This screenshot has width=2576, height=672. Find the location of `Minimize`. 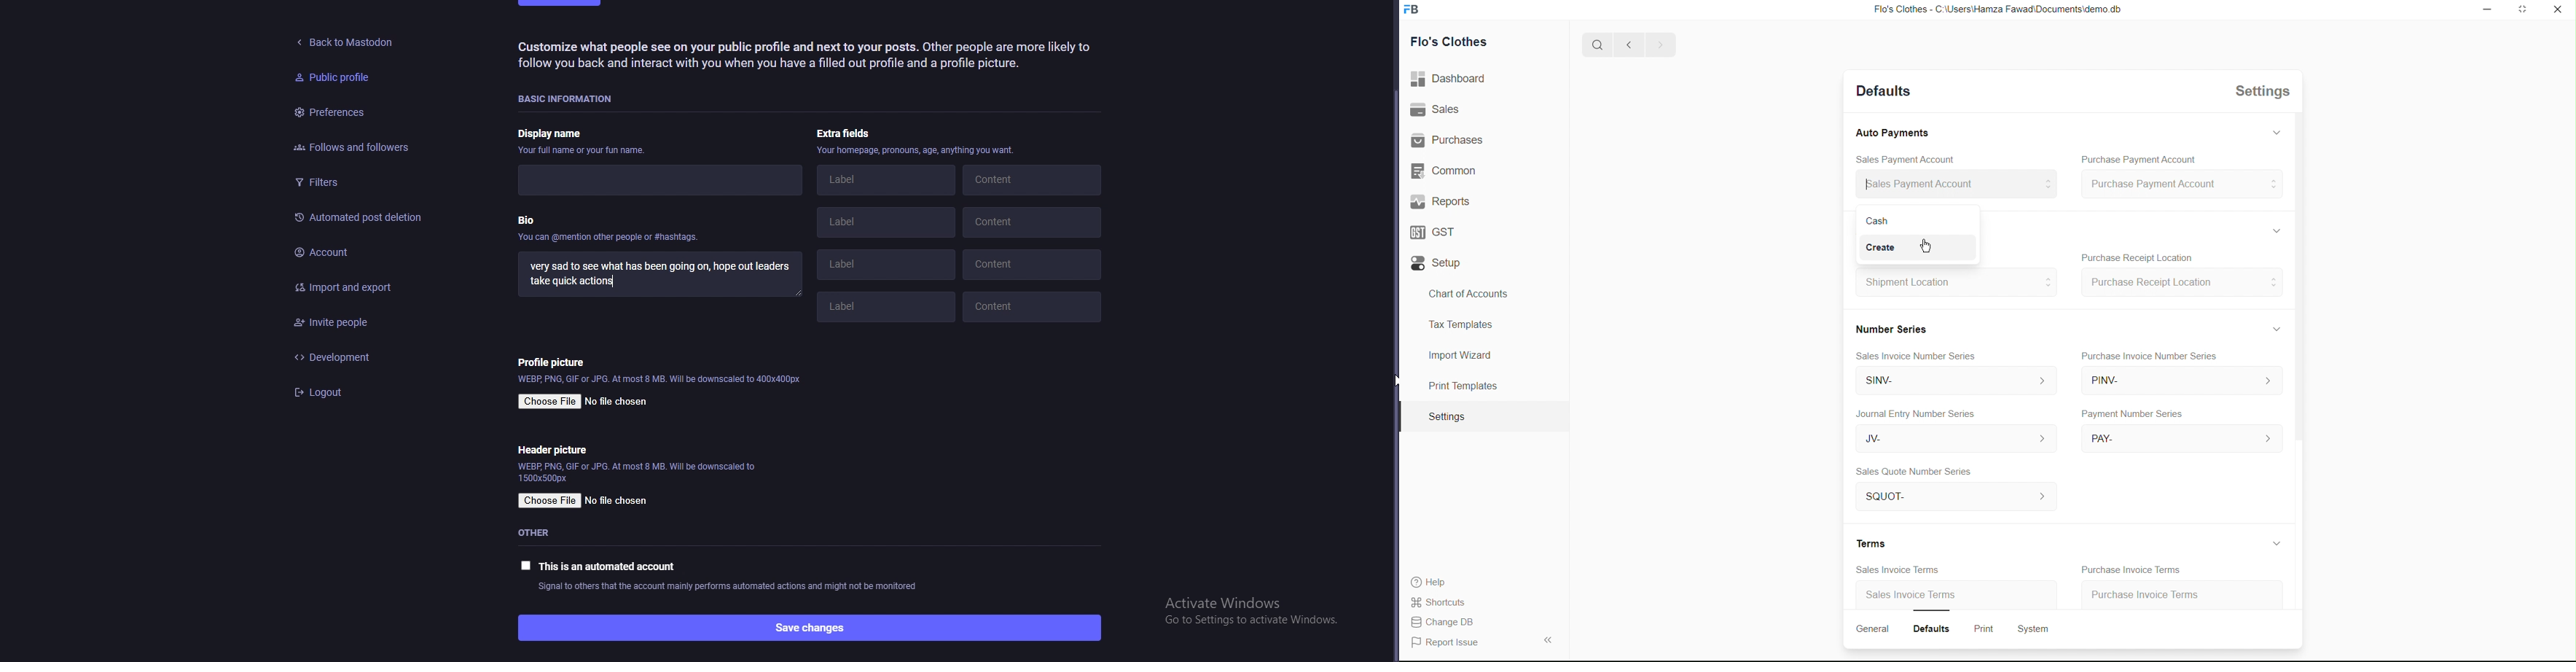

Minimize is located at coordinates (2485, 10).